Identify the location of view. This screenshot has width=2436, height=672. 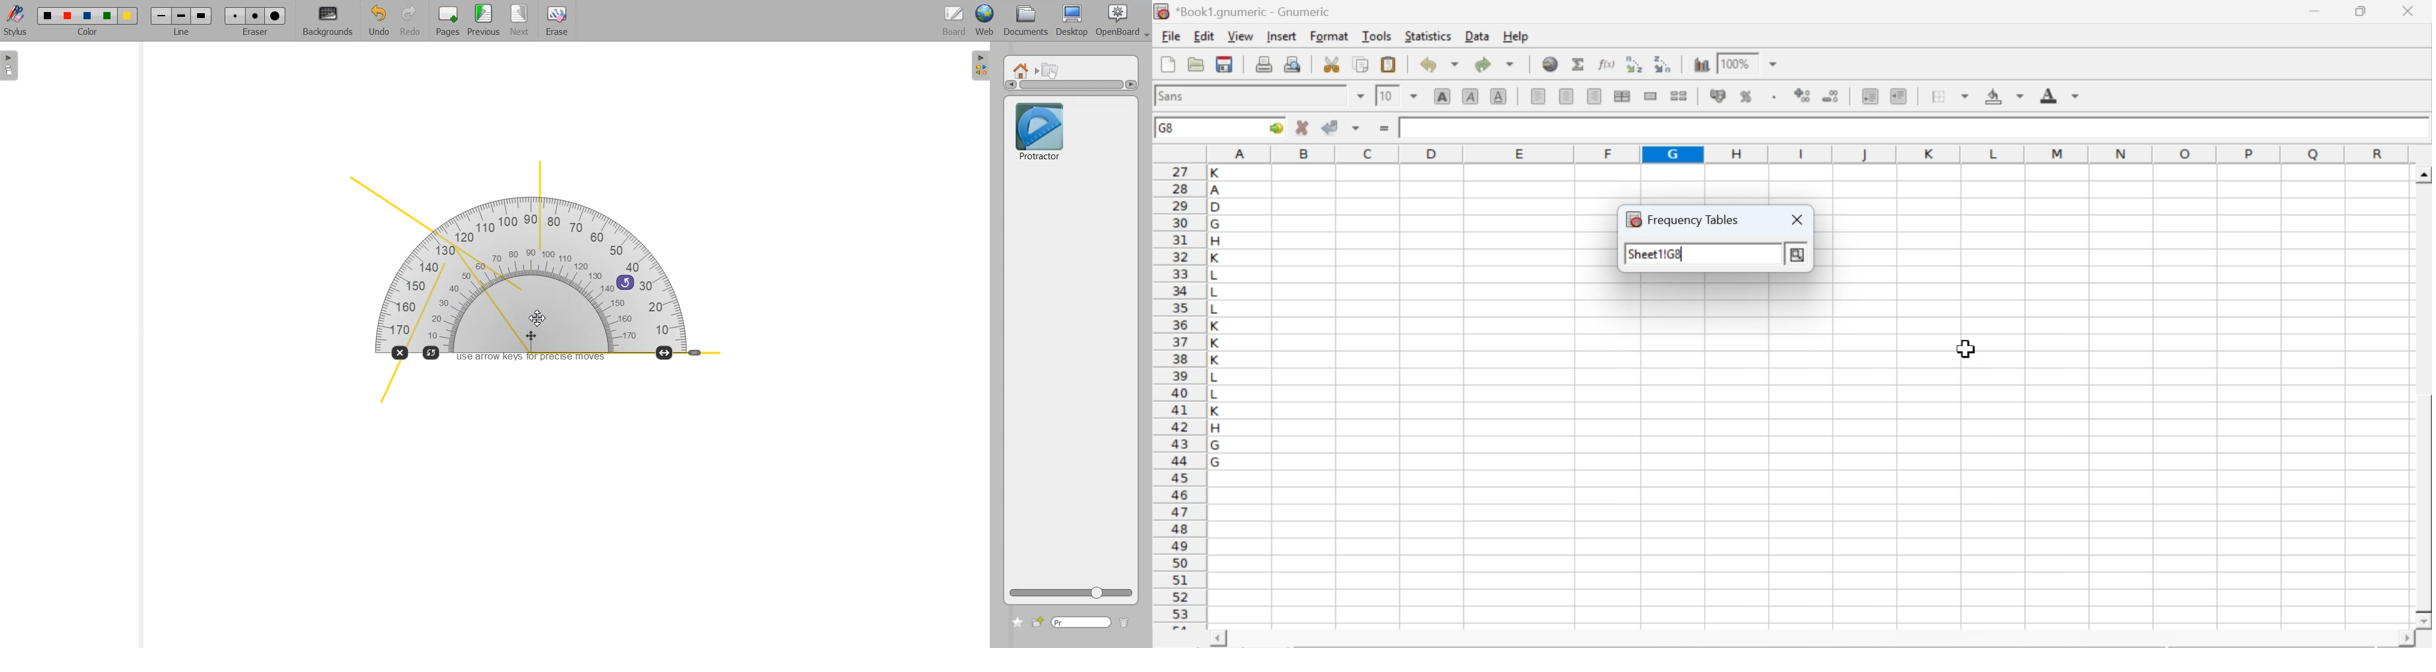
(1240, 35).